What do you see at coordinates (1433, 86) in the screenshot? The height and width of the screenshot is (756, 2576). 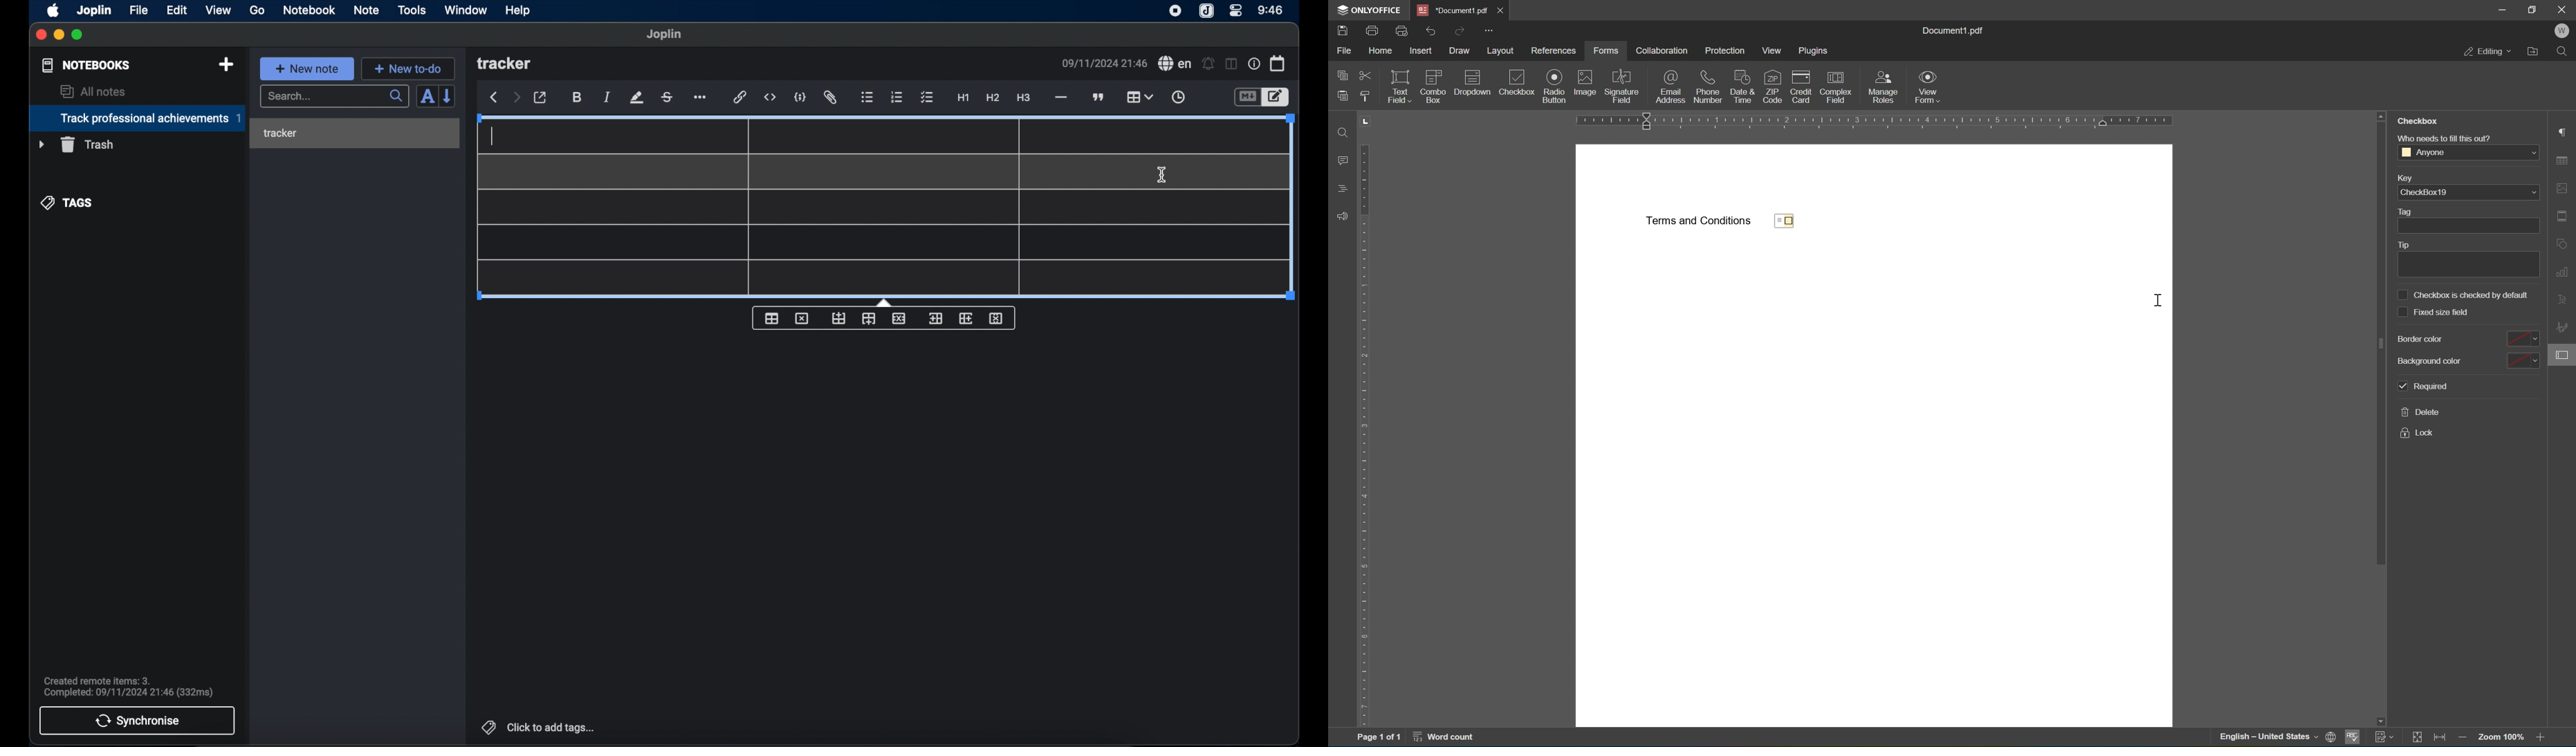 I see `combo box` at bounding box center [1433, 86].